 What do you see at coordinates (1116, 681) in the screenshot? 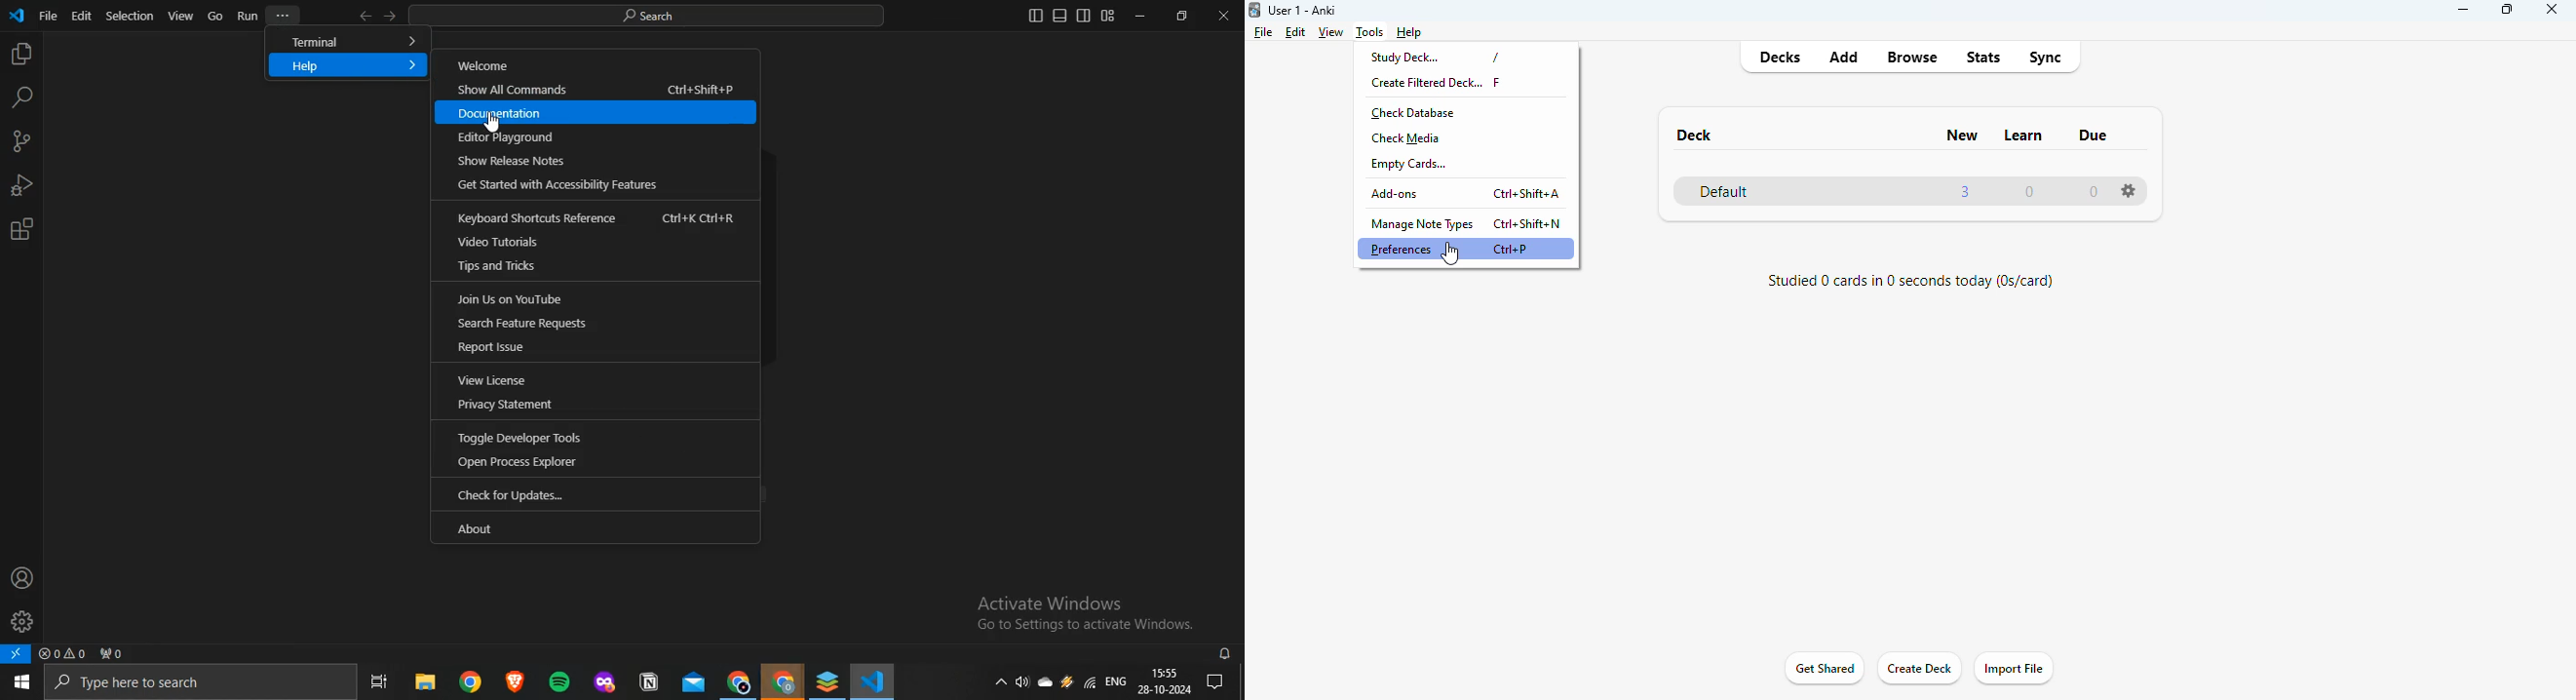
I see `english` at bounding box center [1116, 681].